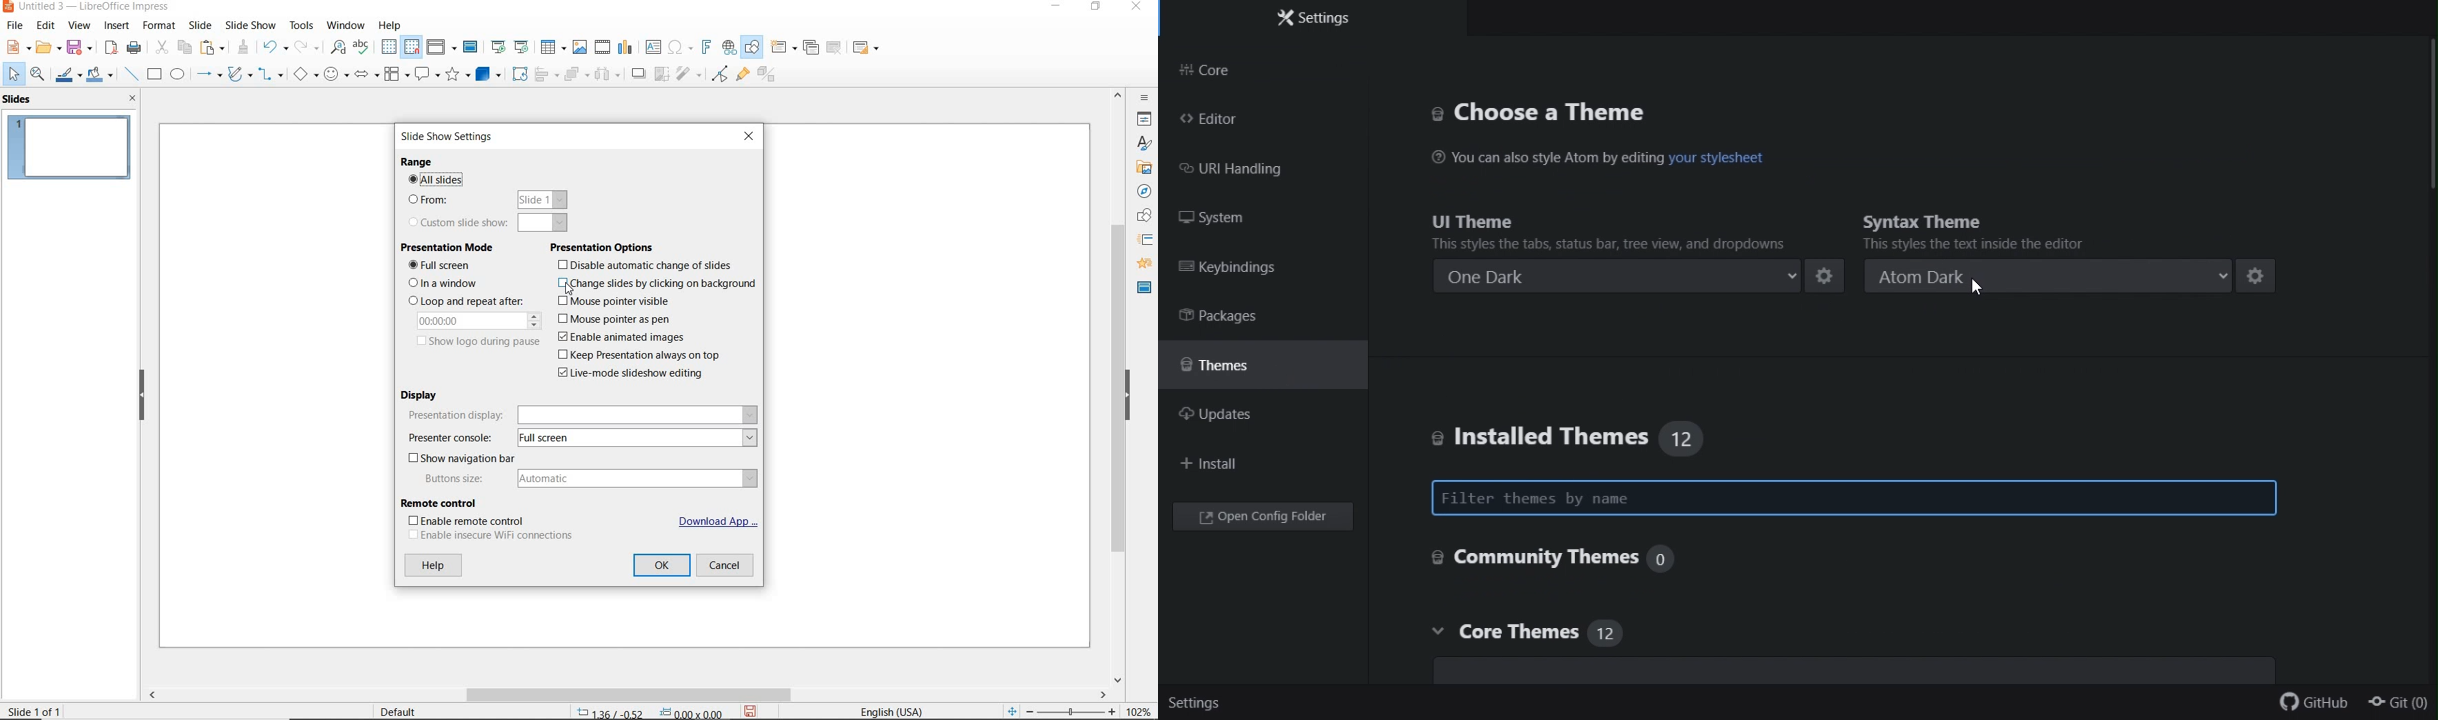 The width and height of the screenshot is (2464, 728). What do you see at coordinates (184, 48) in the screenshot?
I see `COPY` at bounding box center [184, 48].